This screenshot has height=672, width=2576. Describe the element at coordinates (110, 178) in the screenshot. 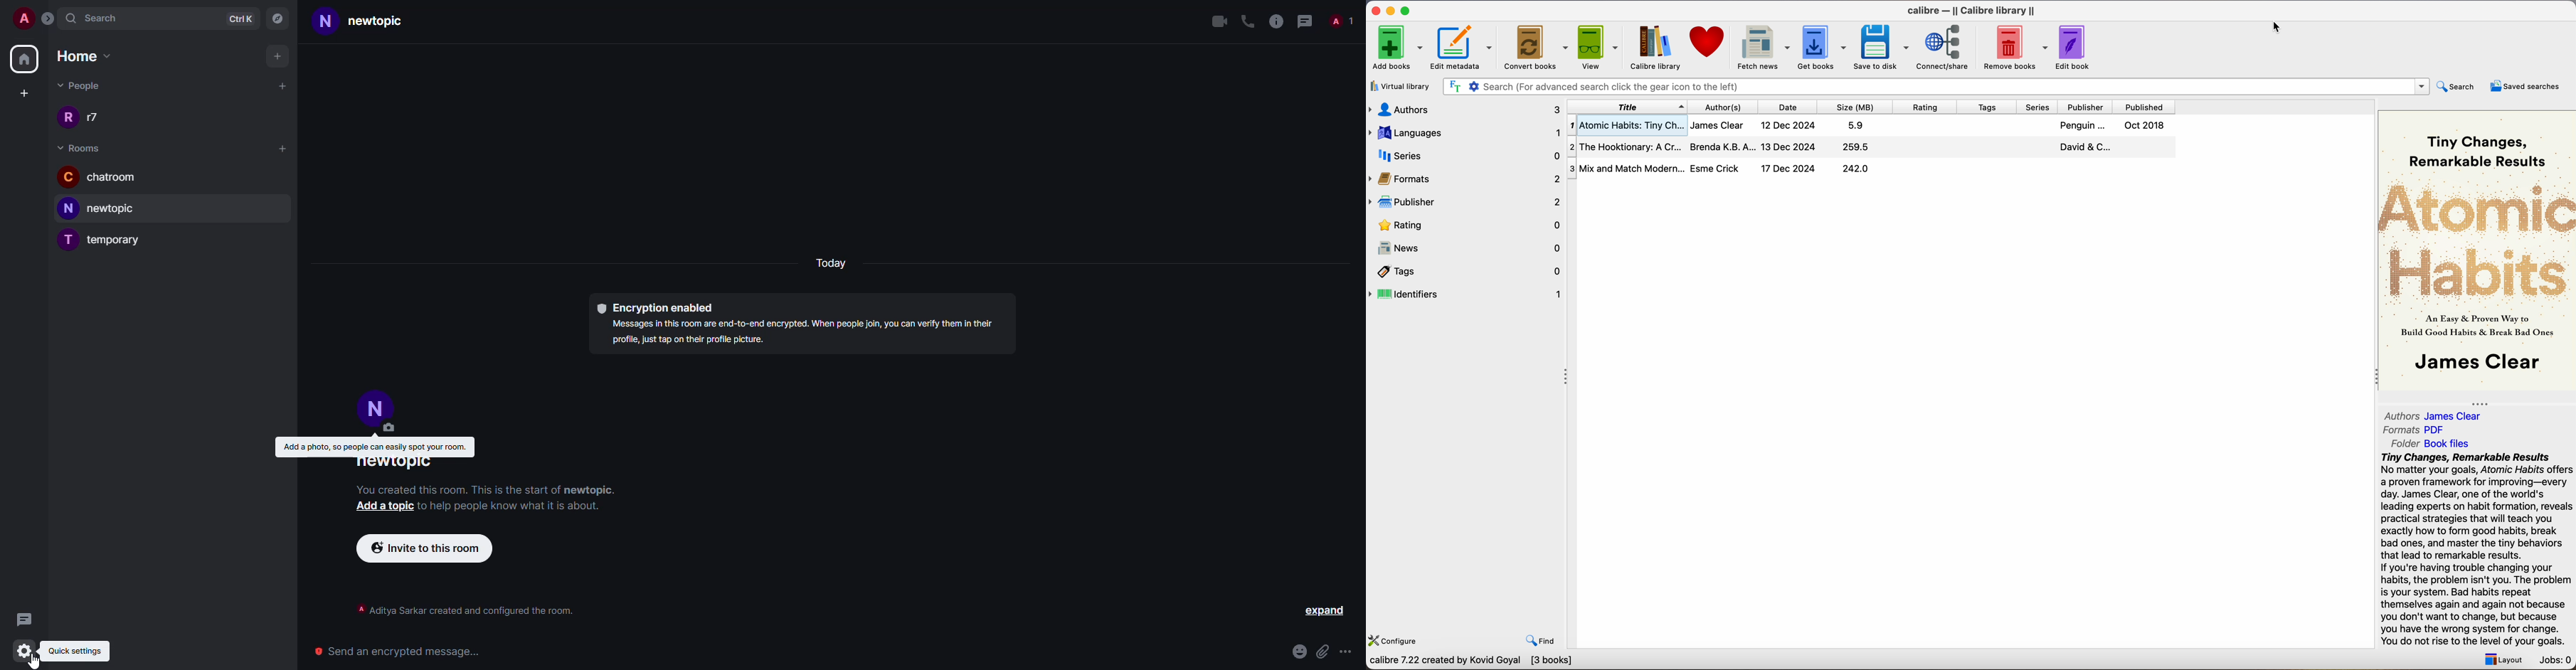

I see `room` at that location.